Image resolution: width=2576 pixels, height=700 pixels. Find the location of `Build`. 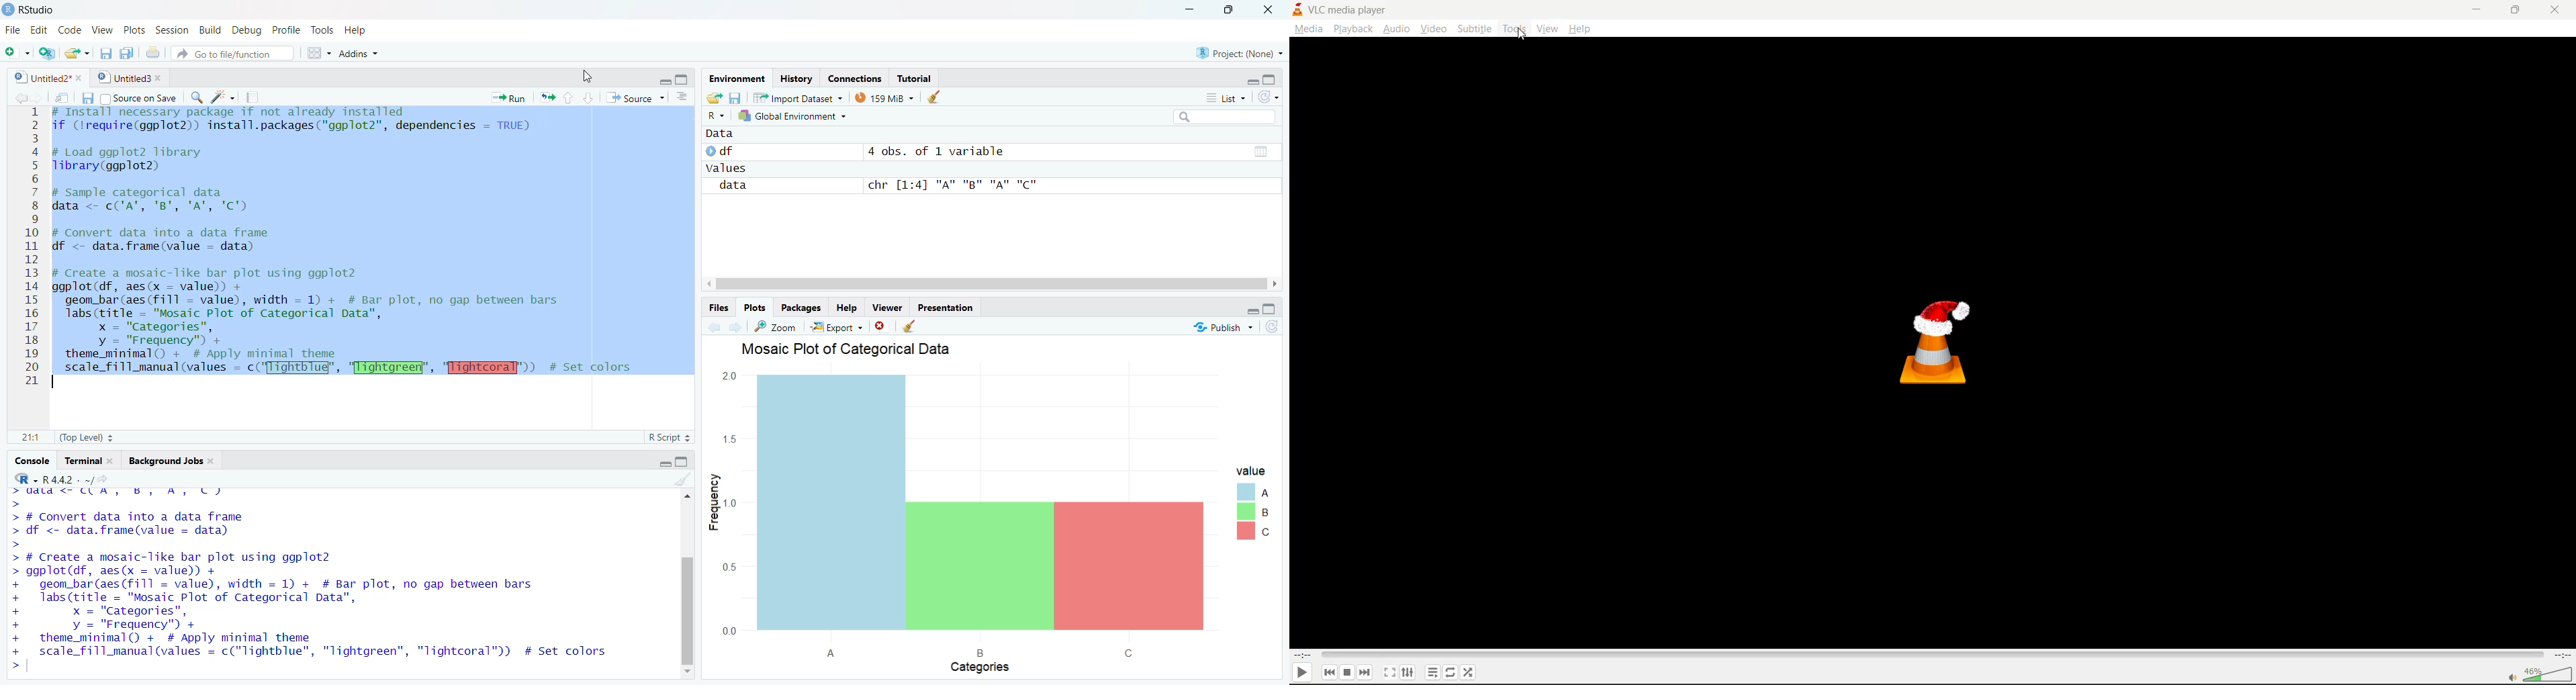

Build is located at coordinates (210, 32).